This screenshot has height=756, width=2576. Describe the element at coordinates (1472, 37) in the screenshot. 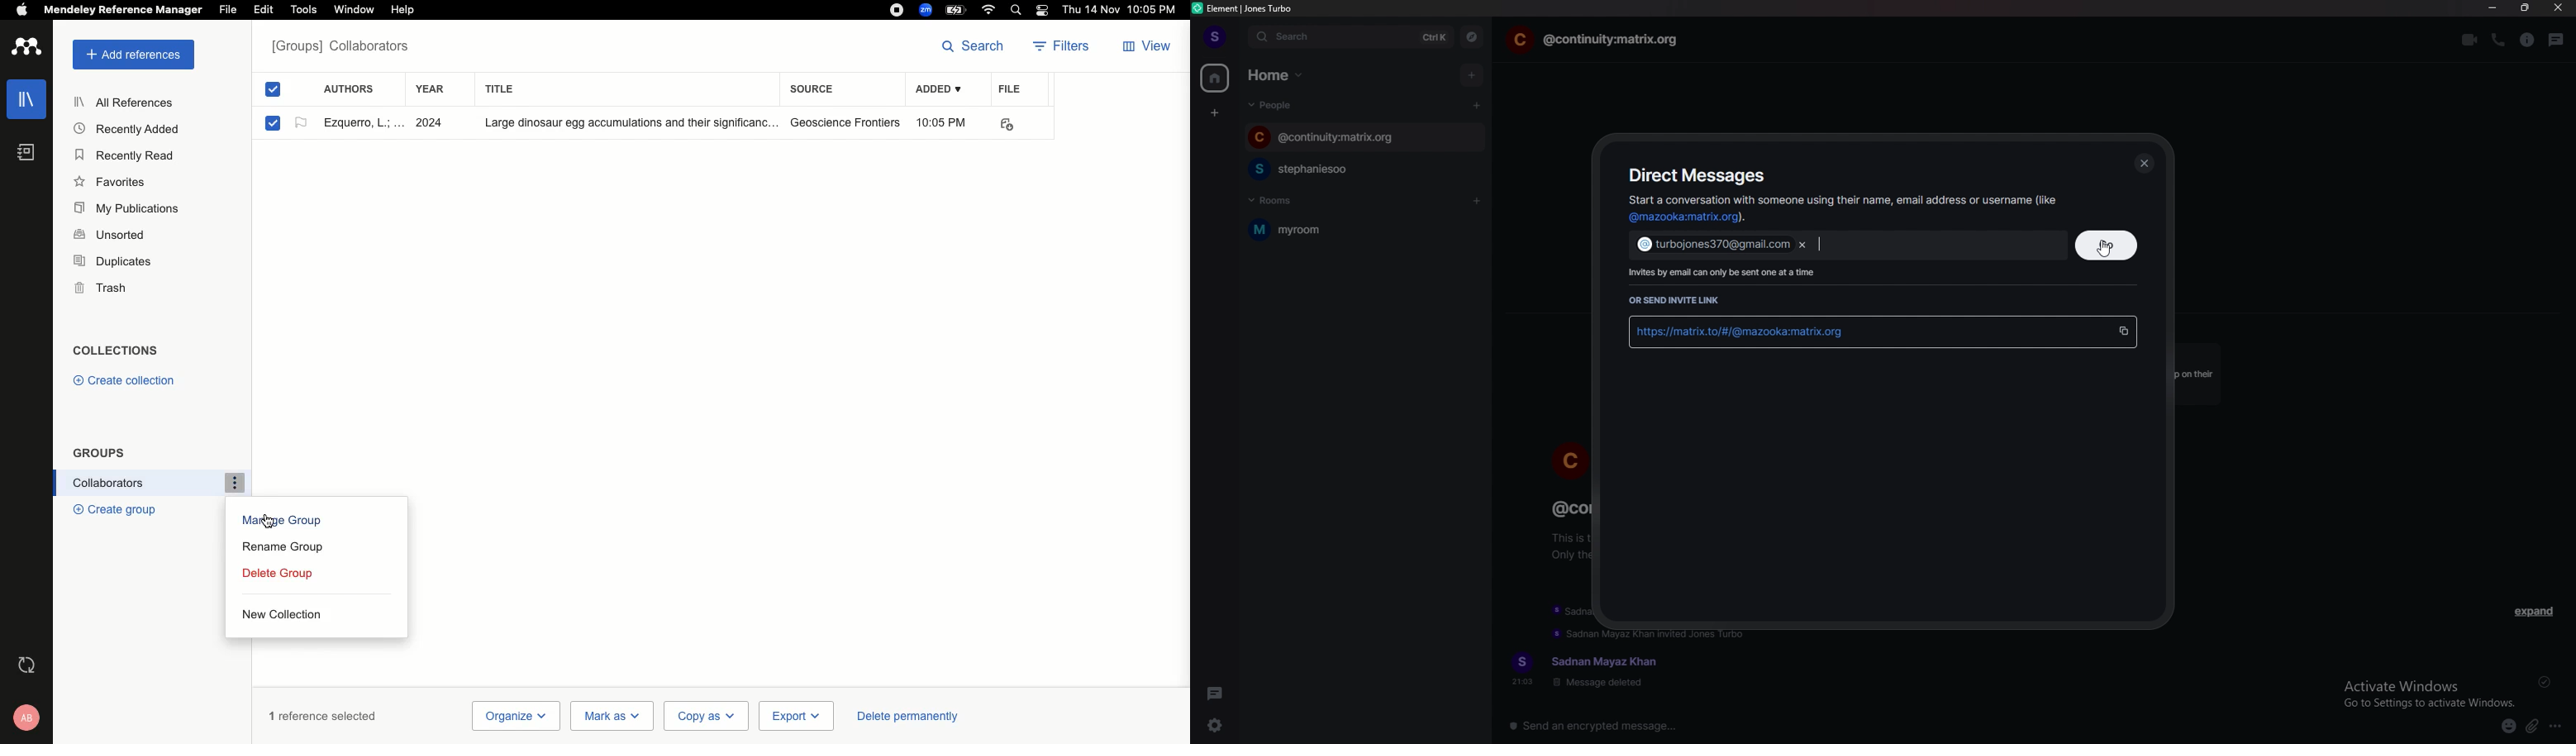

I see `explore rooms` at that location.